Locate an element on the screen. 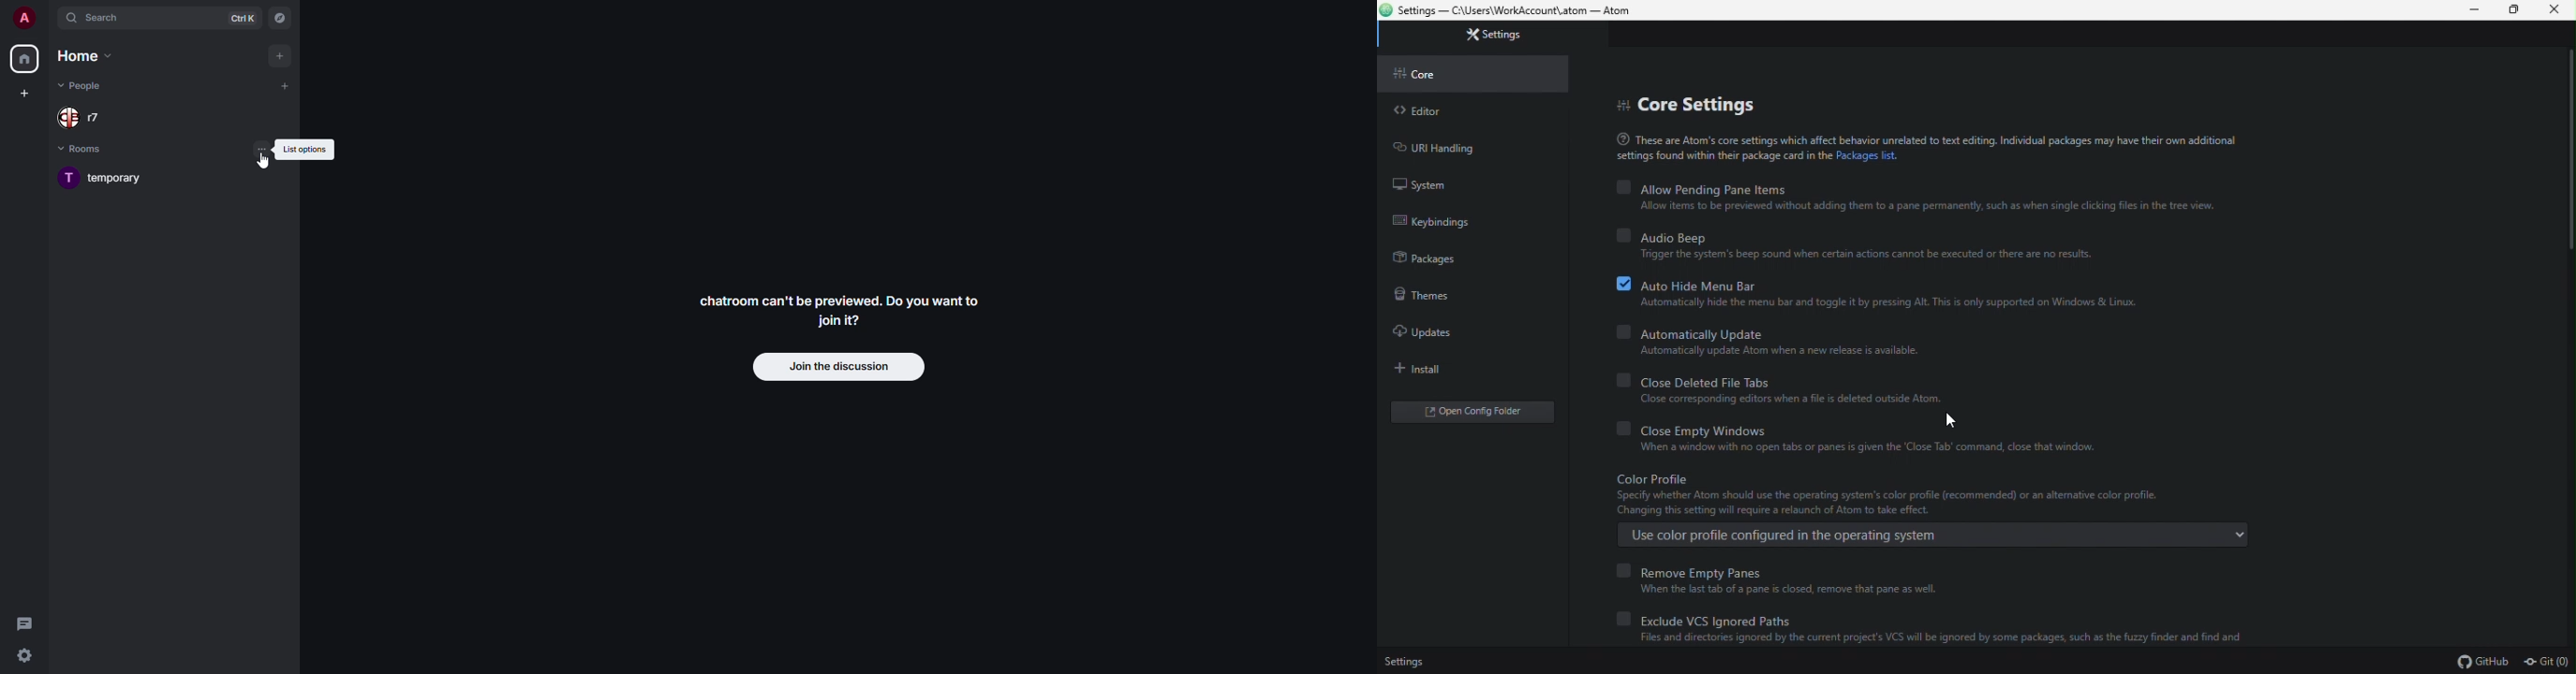 Image resolution: width=2576 pixels, height=700 pixels. people is located at coordinates (86, 86).